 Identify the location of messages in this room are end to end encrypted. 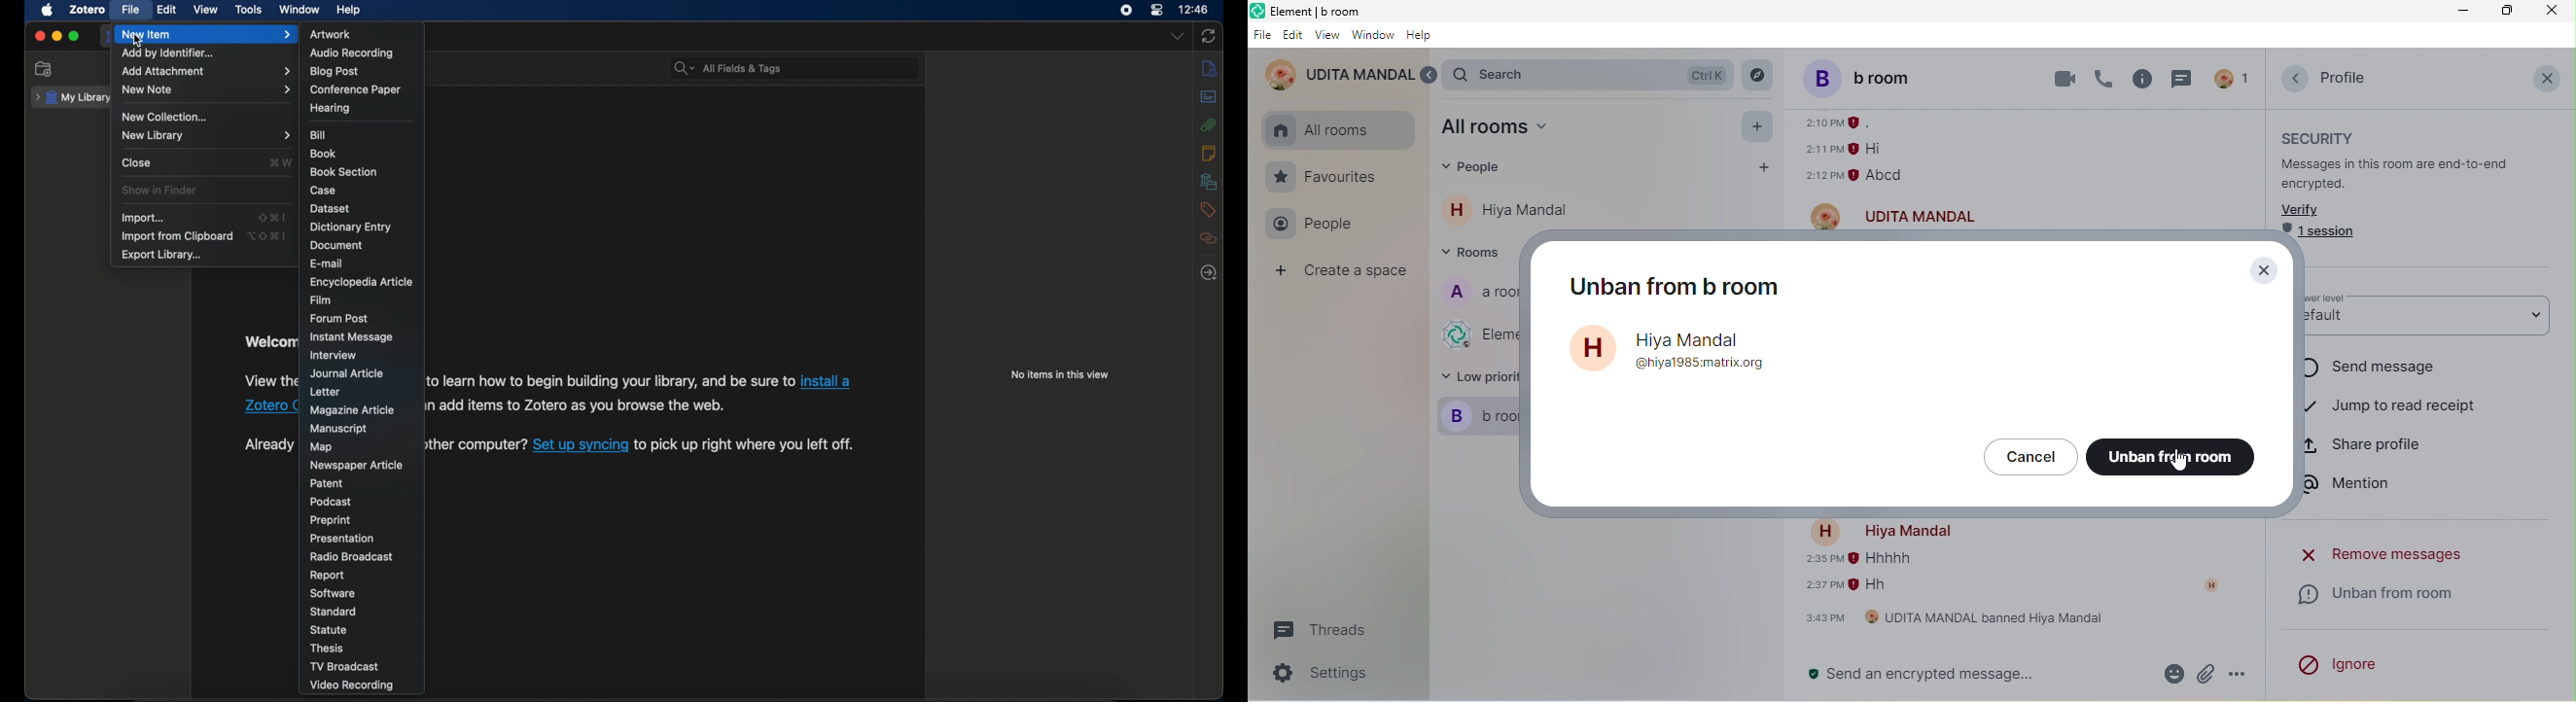
(2406, 174).